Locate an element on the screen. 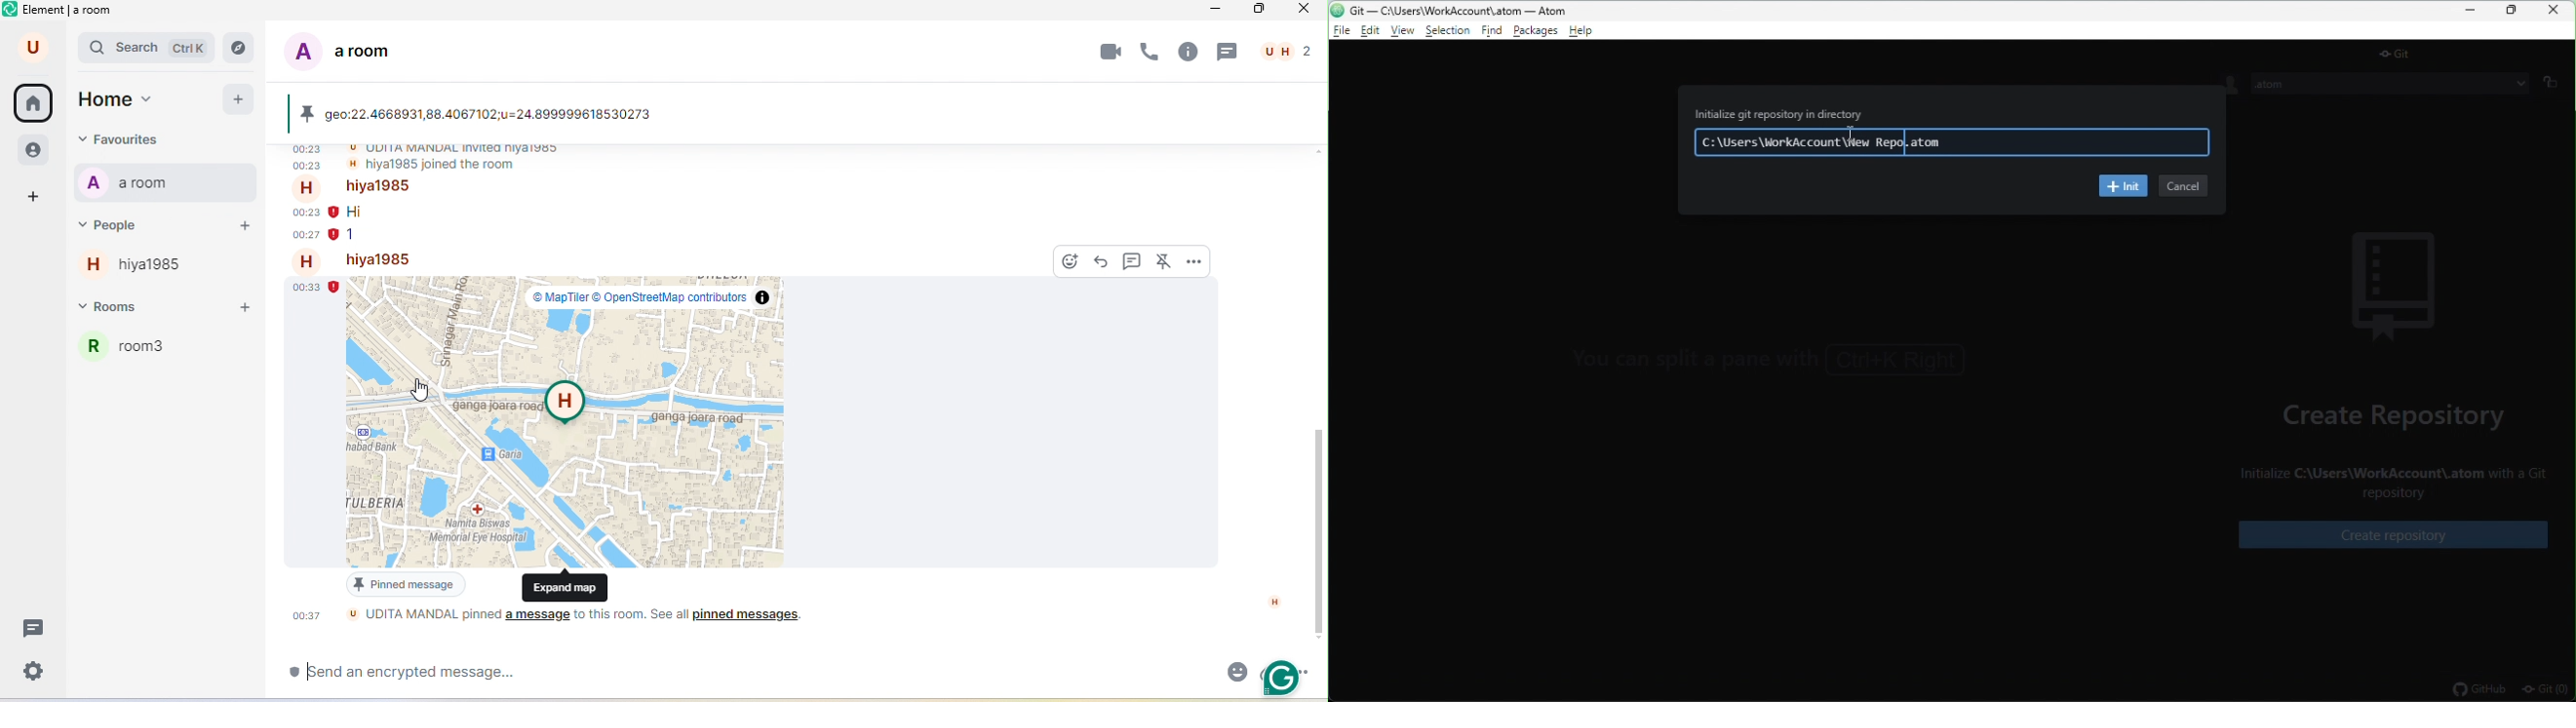  cursor is located at coordinates (424, 392).